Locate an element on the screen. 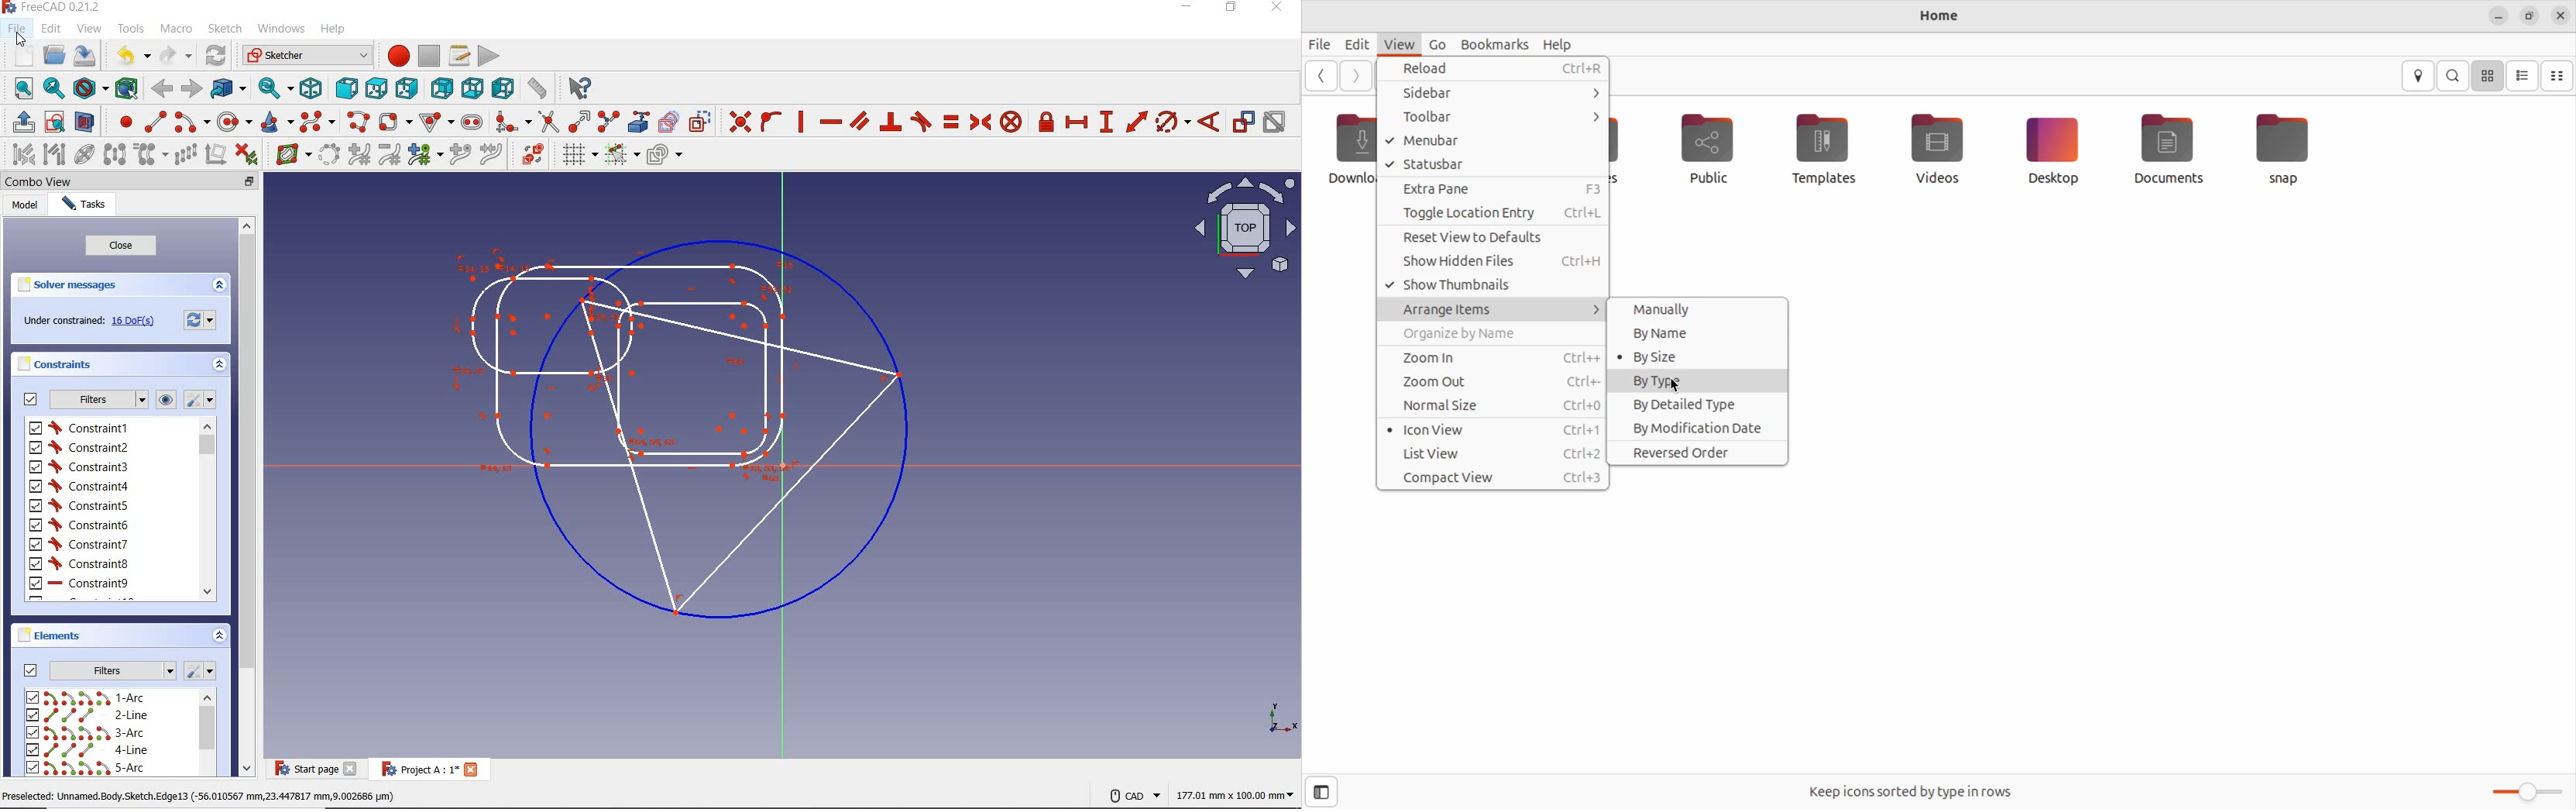 This screenshot has height=812, width=2576. decrease B-spline decrease is located at coordinates (390, 156).